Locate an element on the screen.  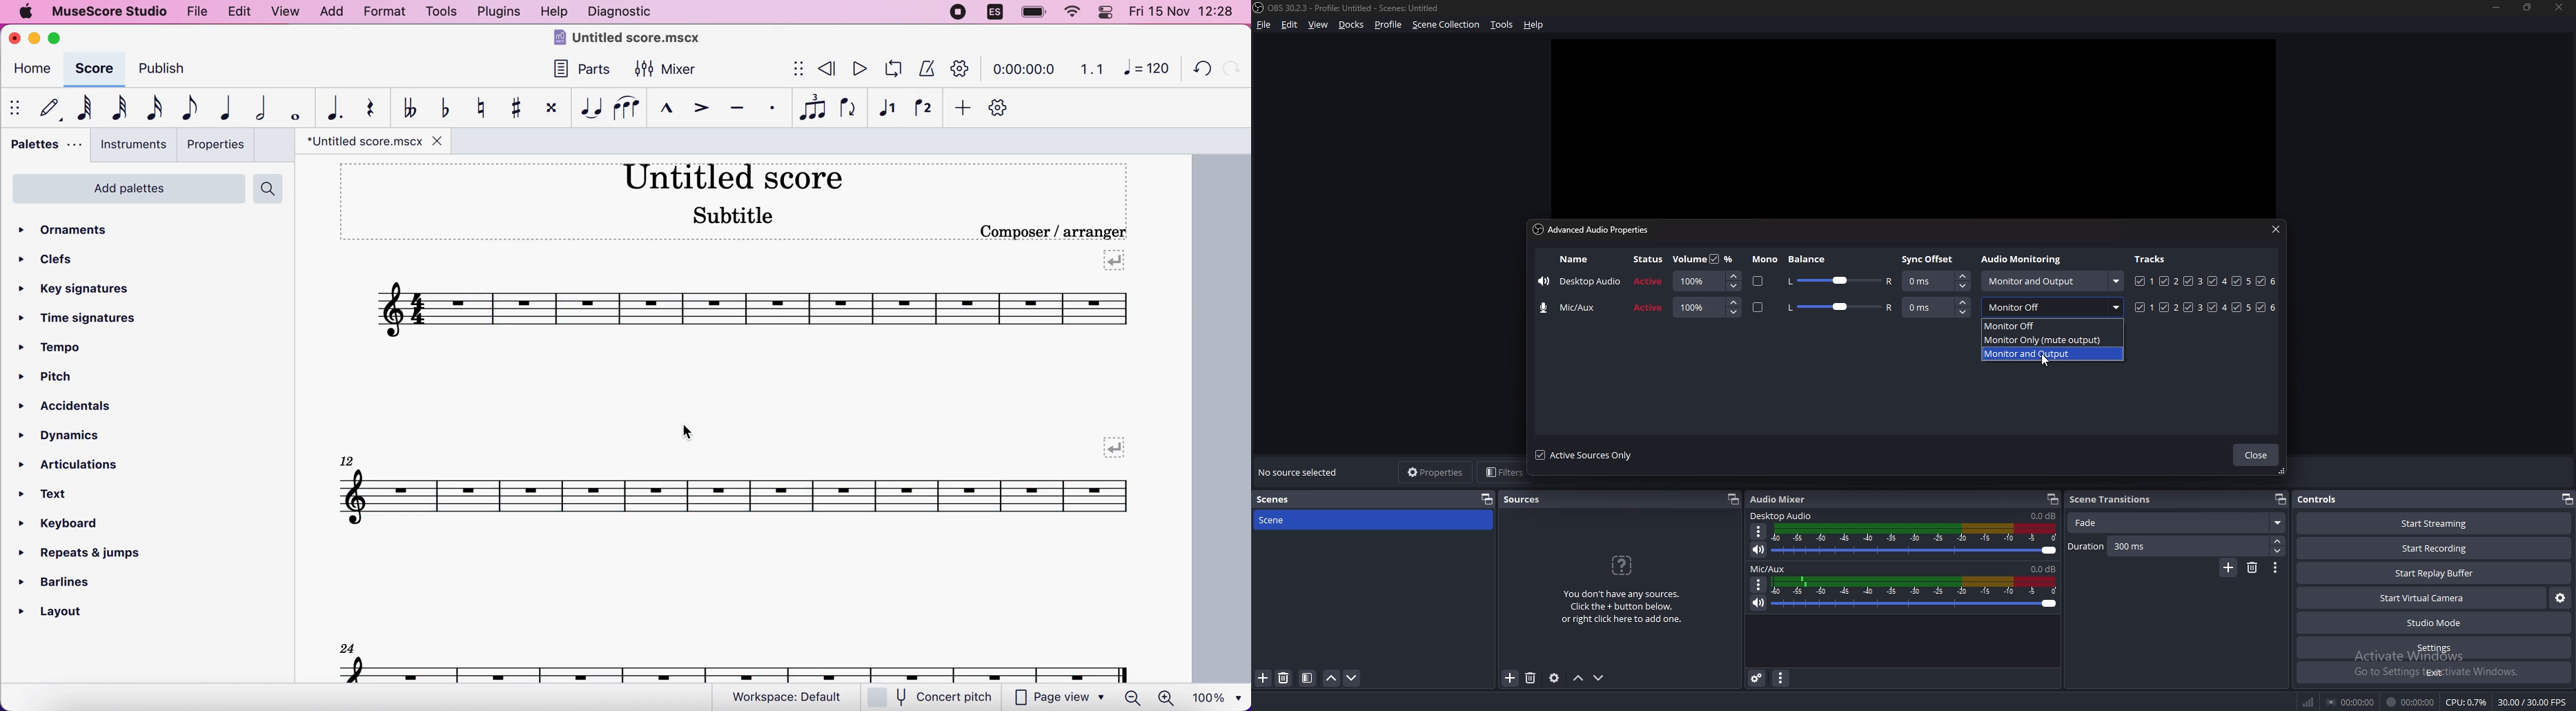
mic/aux is located at coordinates (1769, 568).